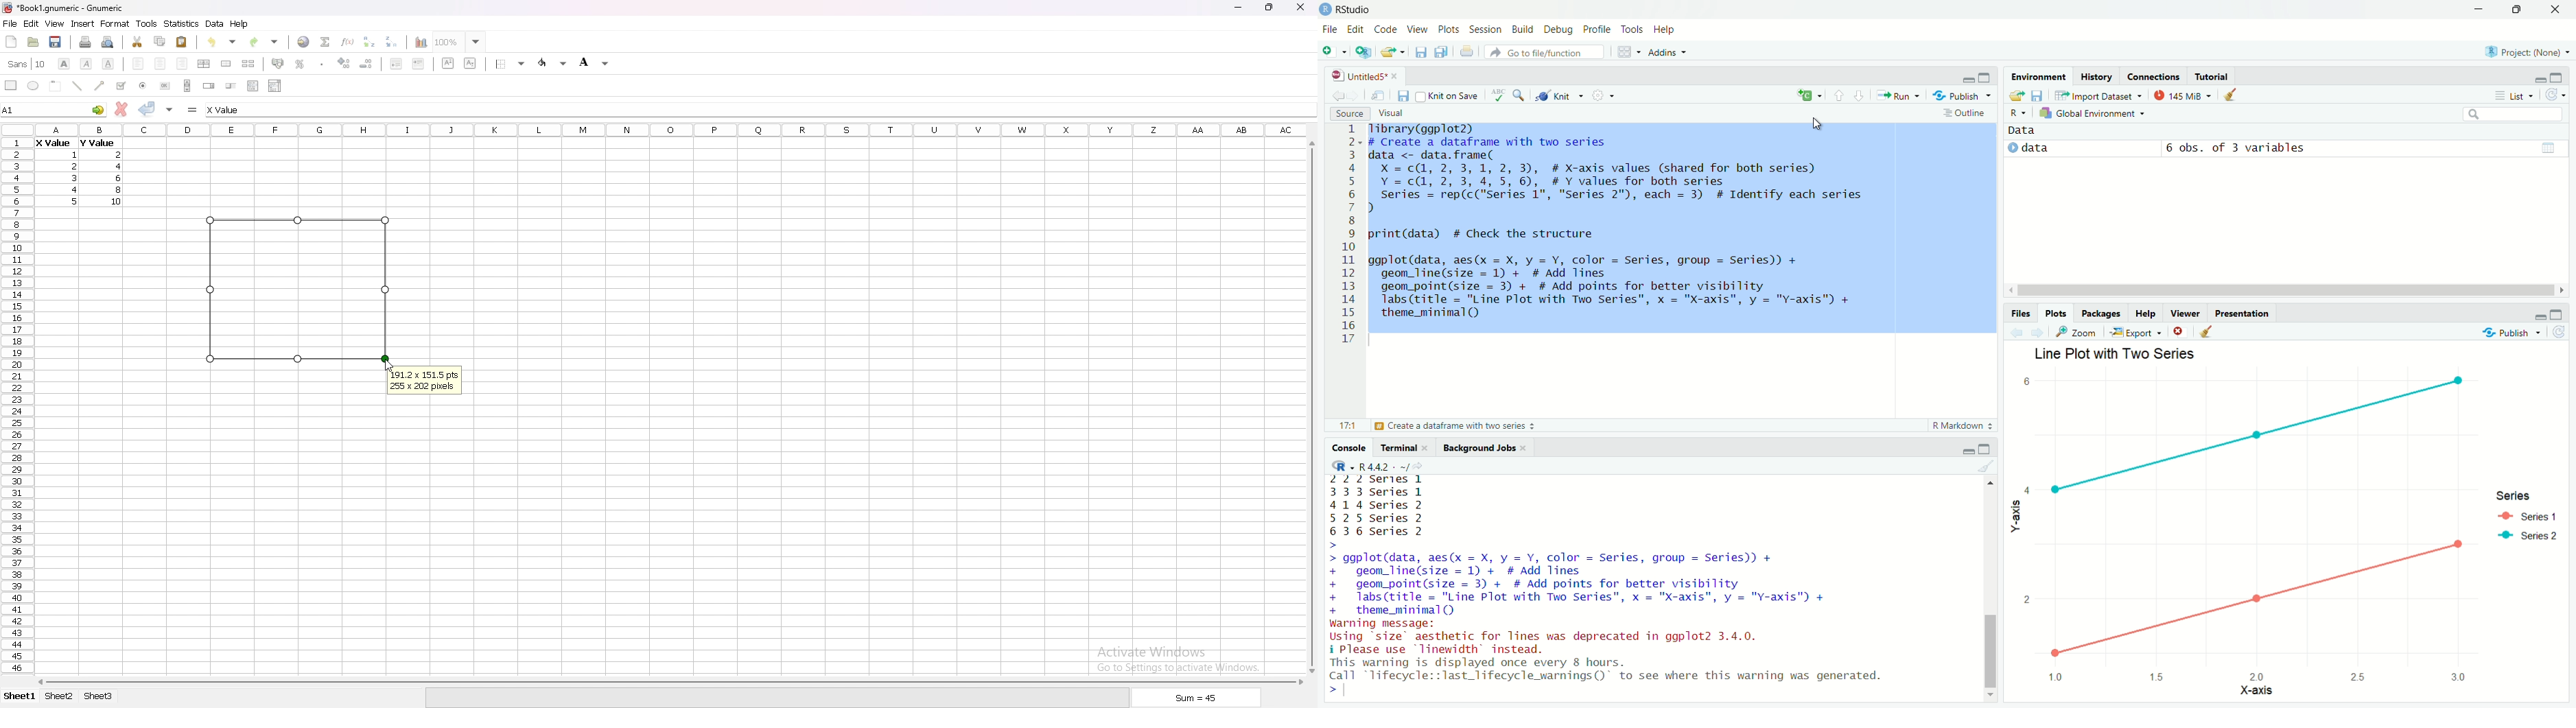 The height and width of the screenshot is (728, 2576). I want to click on Build, so click(1523, 31).